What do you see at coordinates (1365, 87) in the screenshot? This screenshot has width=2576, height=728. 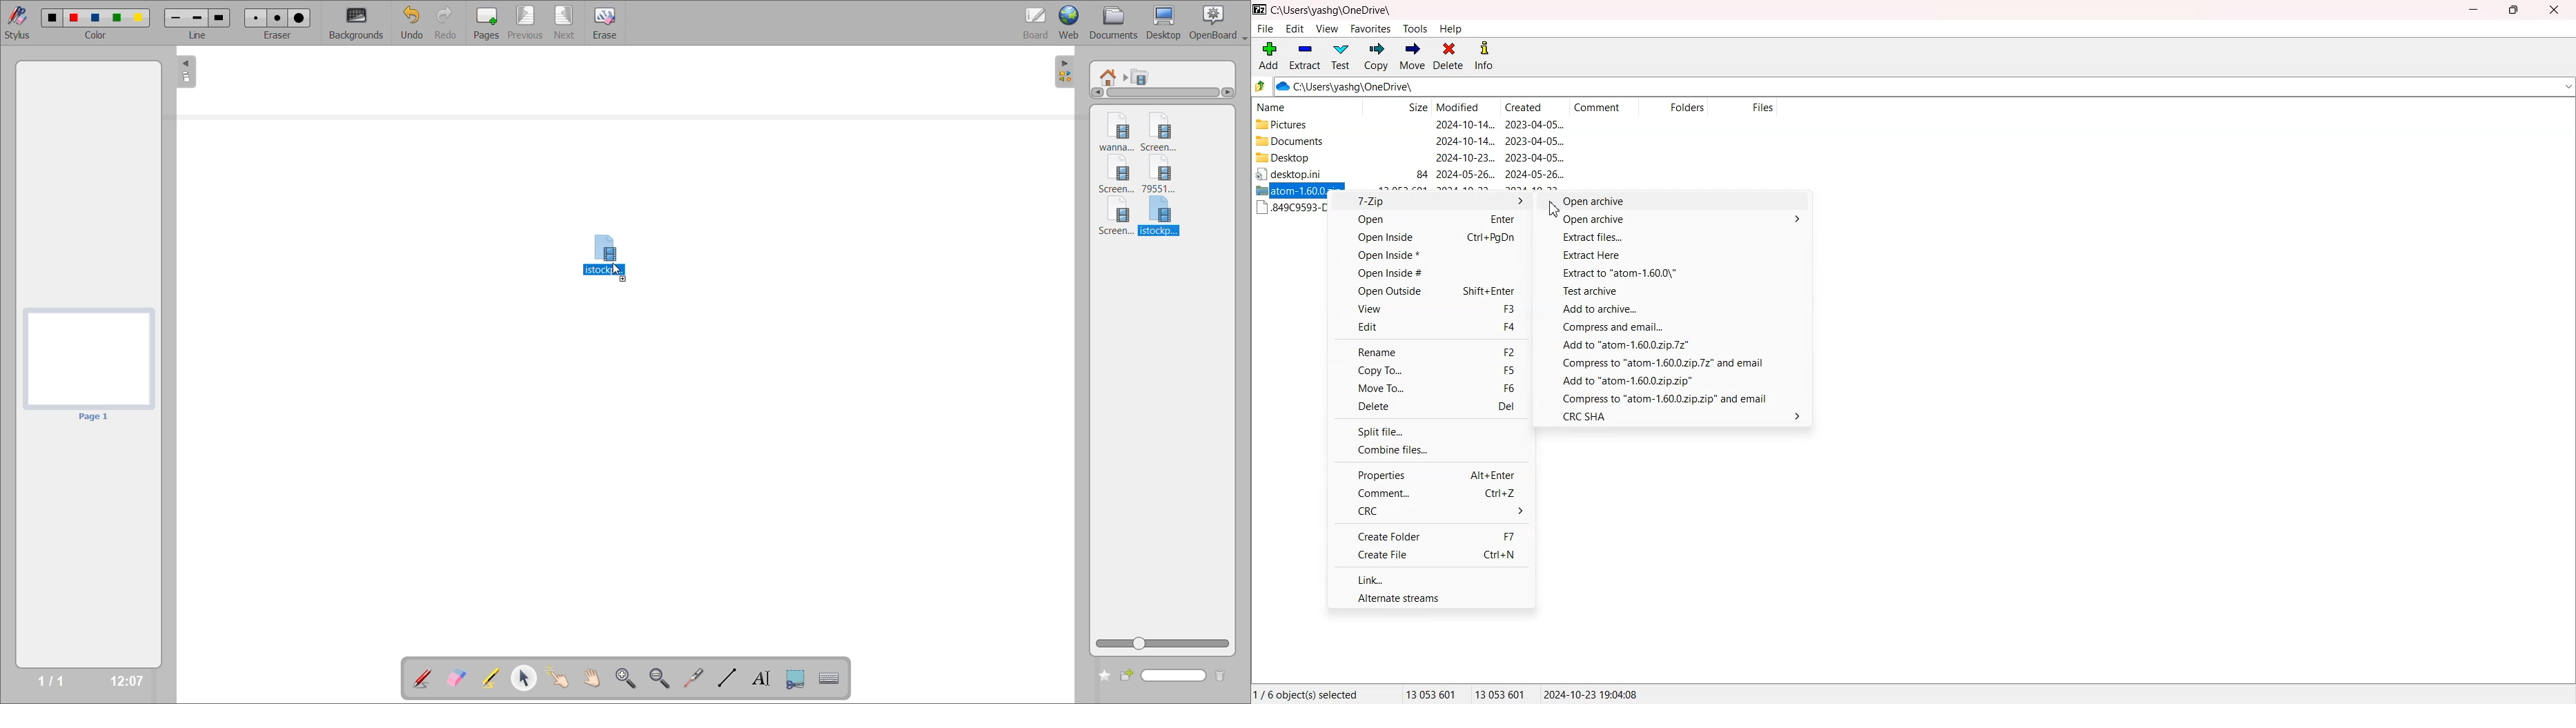 I see `C:\Users\yashg\OneDrive\` at bounding box center [1365, 87].